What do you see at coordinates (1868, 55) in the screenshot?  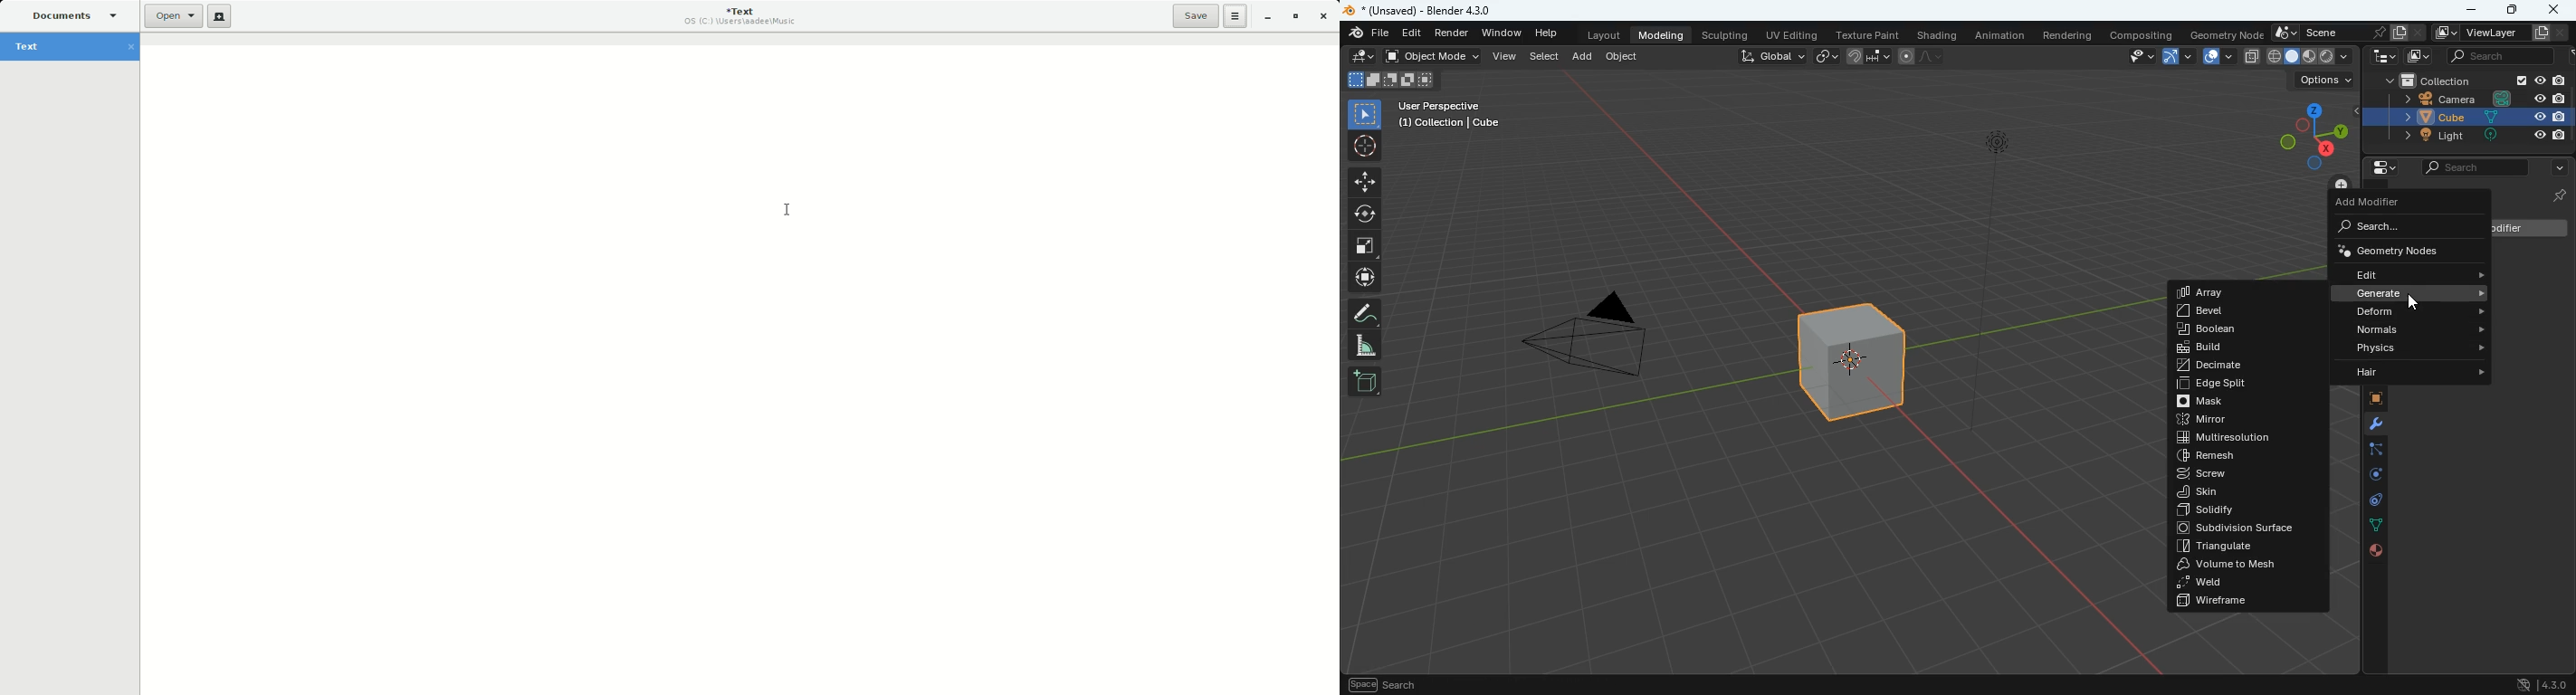 I see `join` at bounding box center [1868, 55].